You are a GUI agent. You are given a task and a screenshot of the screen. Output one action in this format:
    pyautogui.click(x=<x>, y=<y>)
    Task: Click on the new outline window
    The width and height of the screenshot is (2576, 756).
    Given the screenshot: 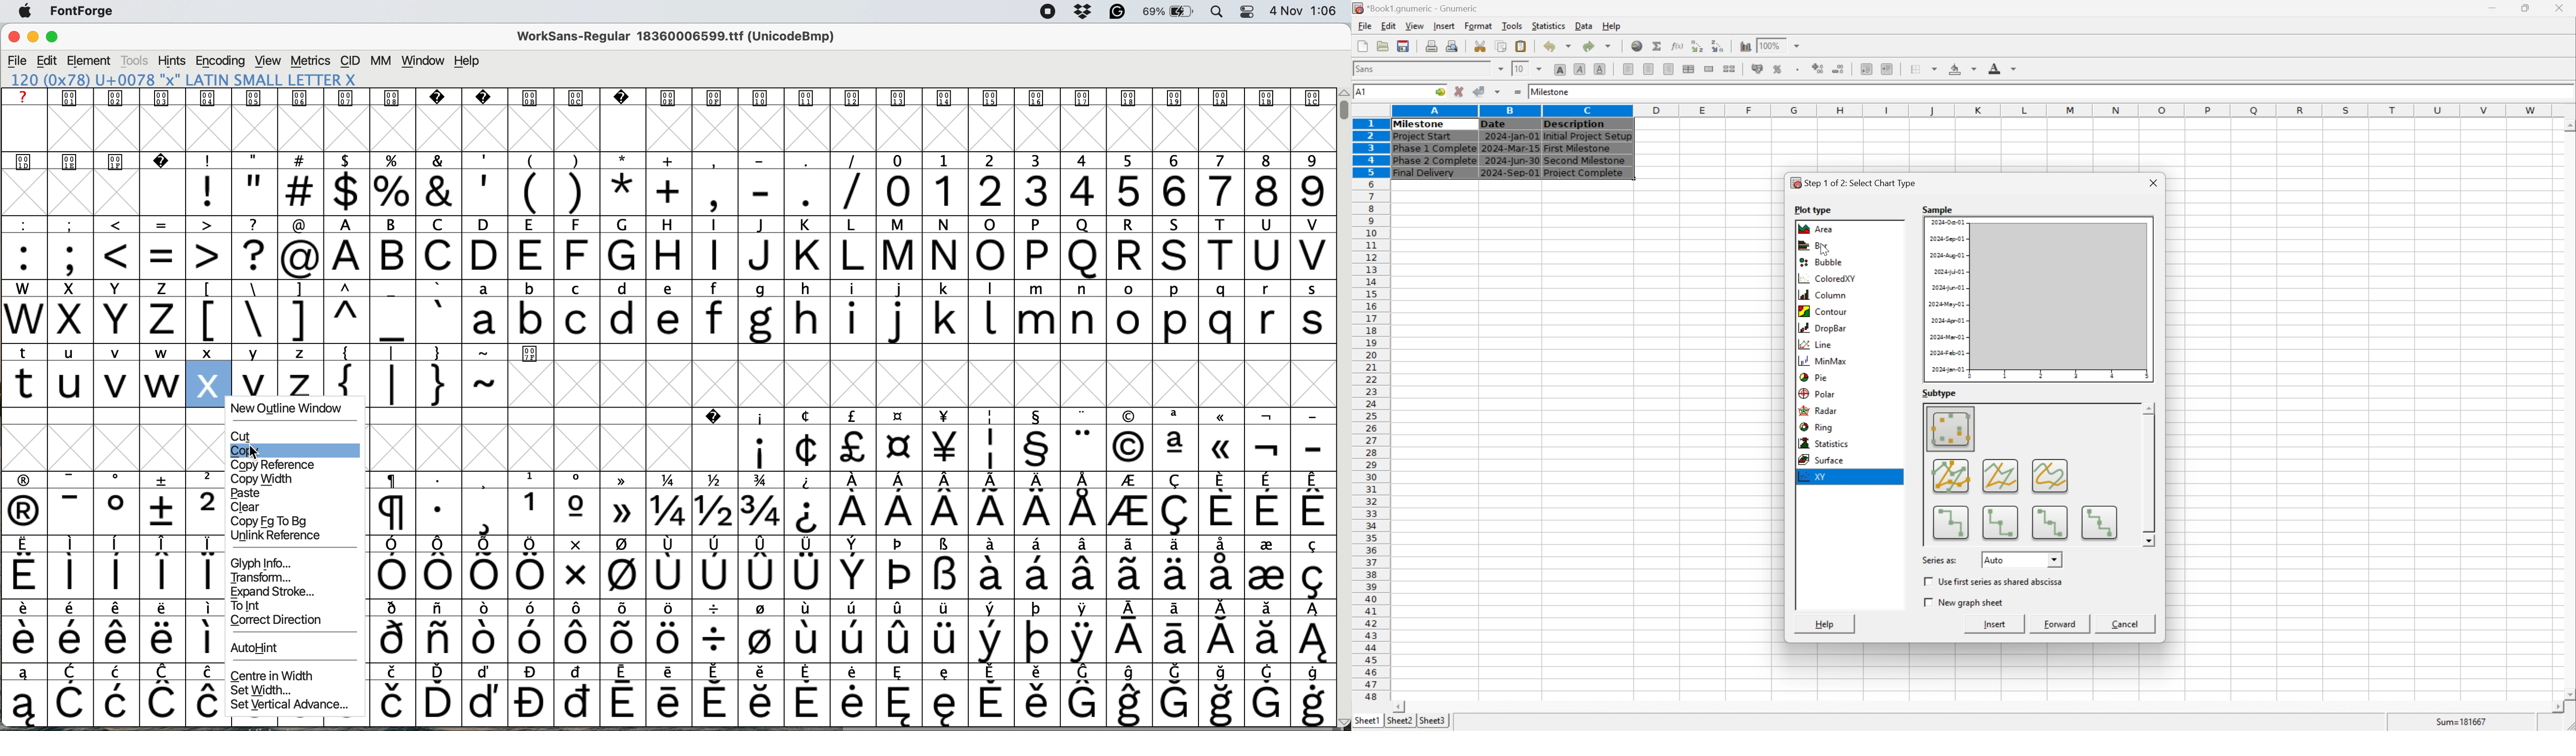 What is the action you would take?
    pyautogui.click(x=291, y=409)
    